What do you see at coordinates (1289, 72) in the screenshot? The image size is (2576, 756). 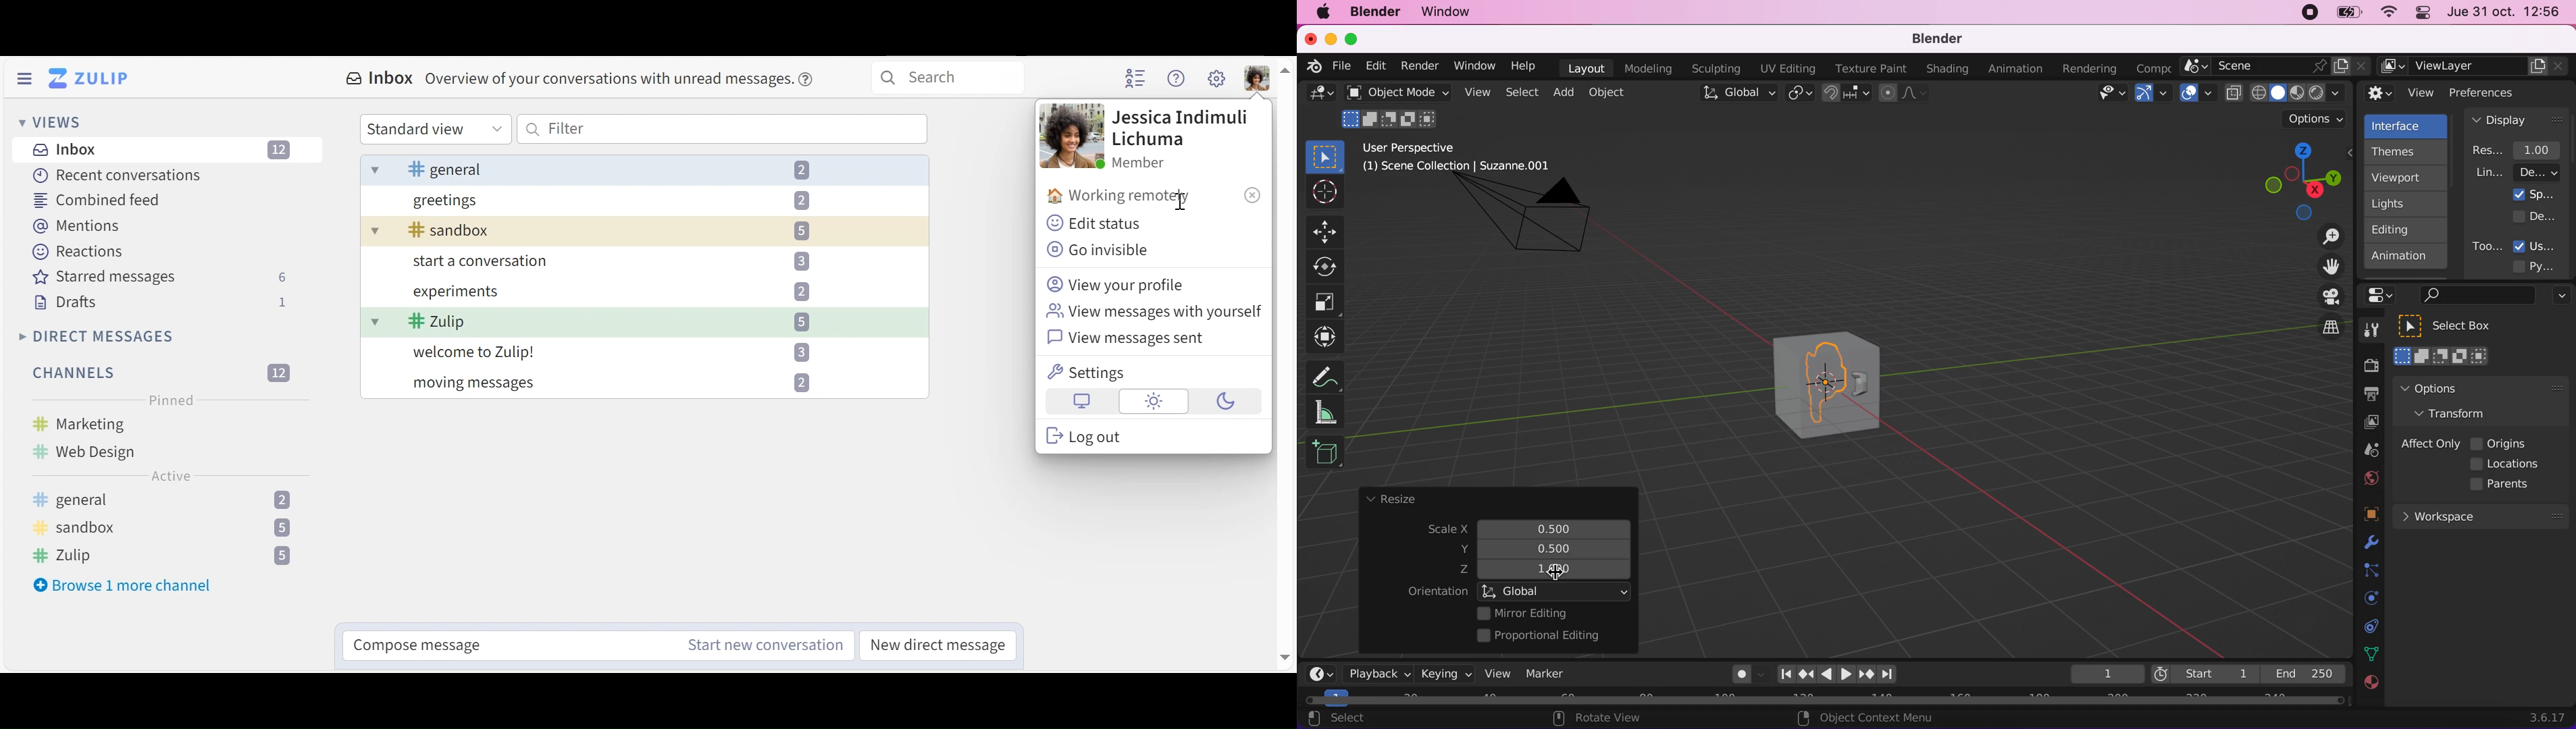 I see `scroll up` at bounding box center [1289, 72].